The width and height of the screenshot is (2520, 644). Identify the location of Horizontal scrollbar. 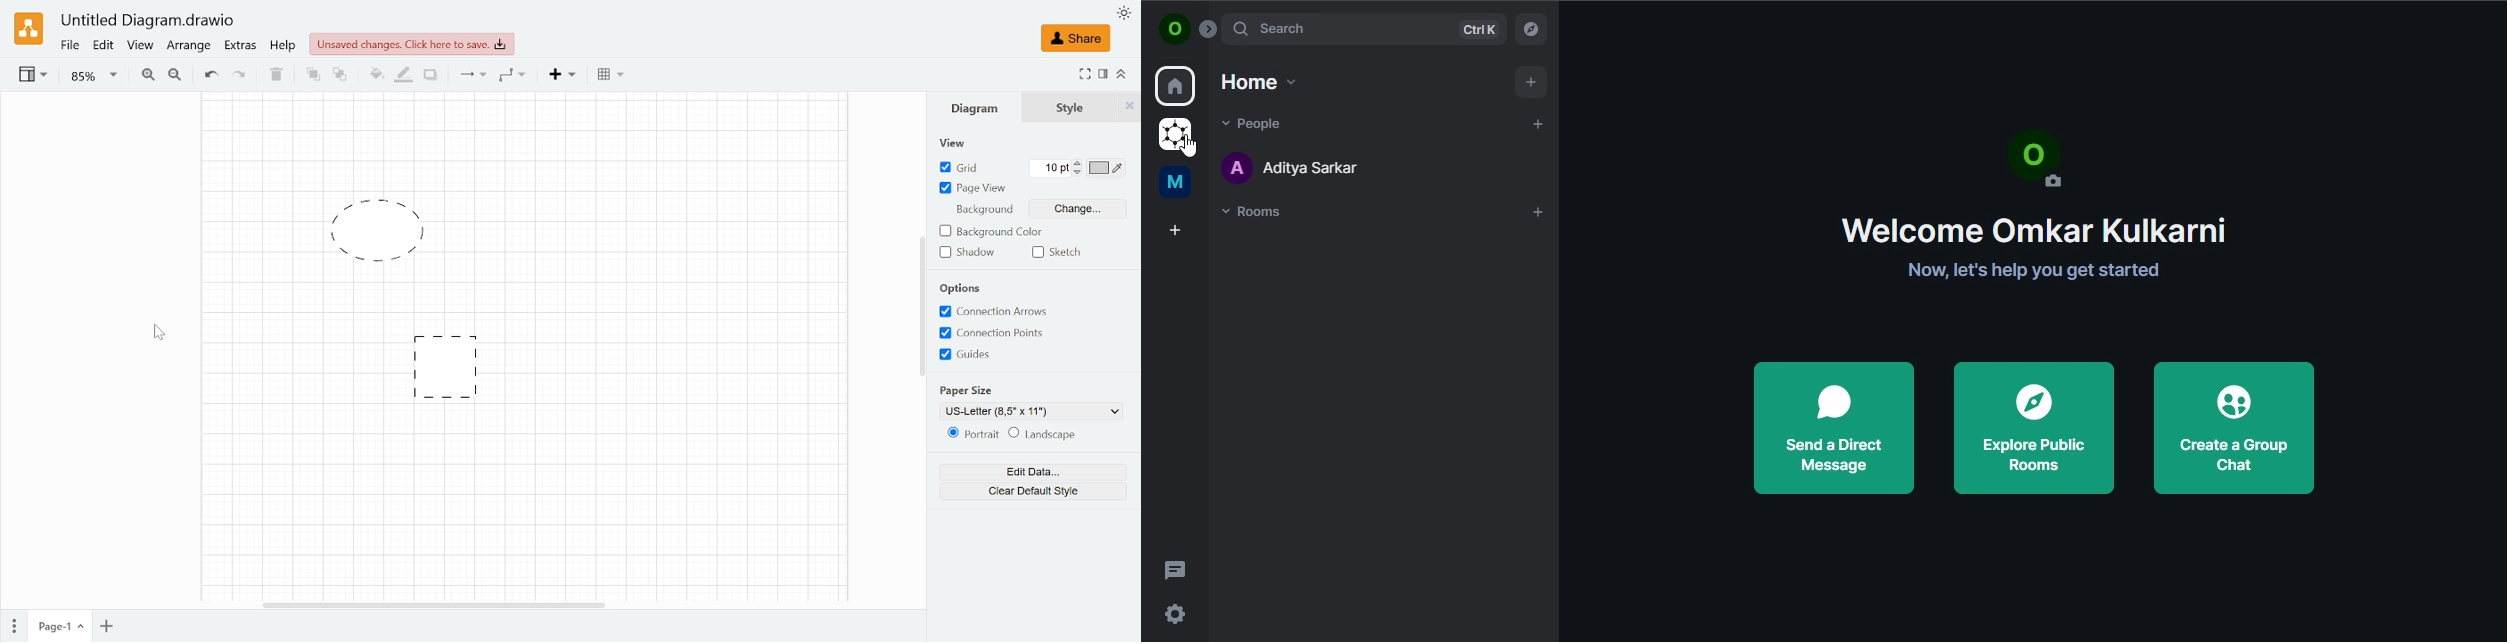
(432, 603).